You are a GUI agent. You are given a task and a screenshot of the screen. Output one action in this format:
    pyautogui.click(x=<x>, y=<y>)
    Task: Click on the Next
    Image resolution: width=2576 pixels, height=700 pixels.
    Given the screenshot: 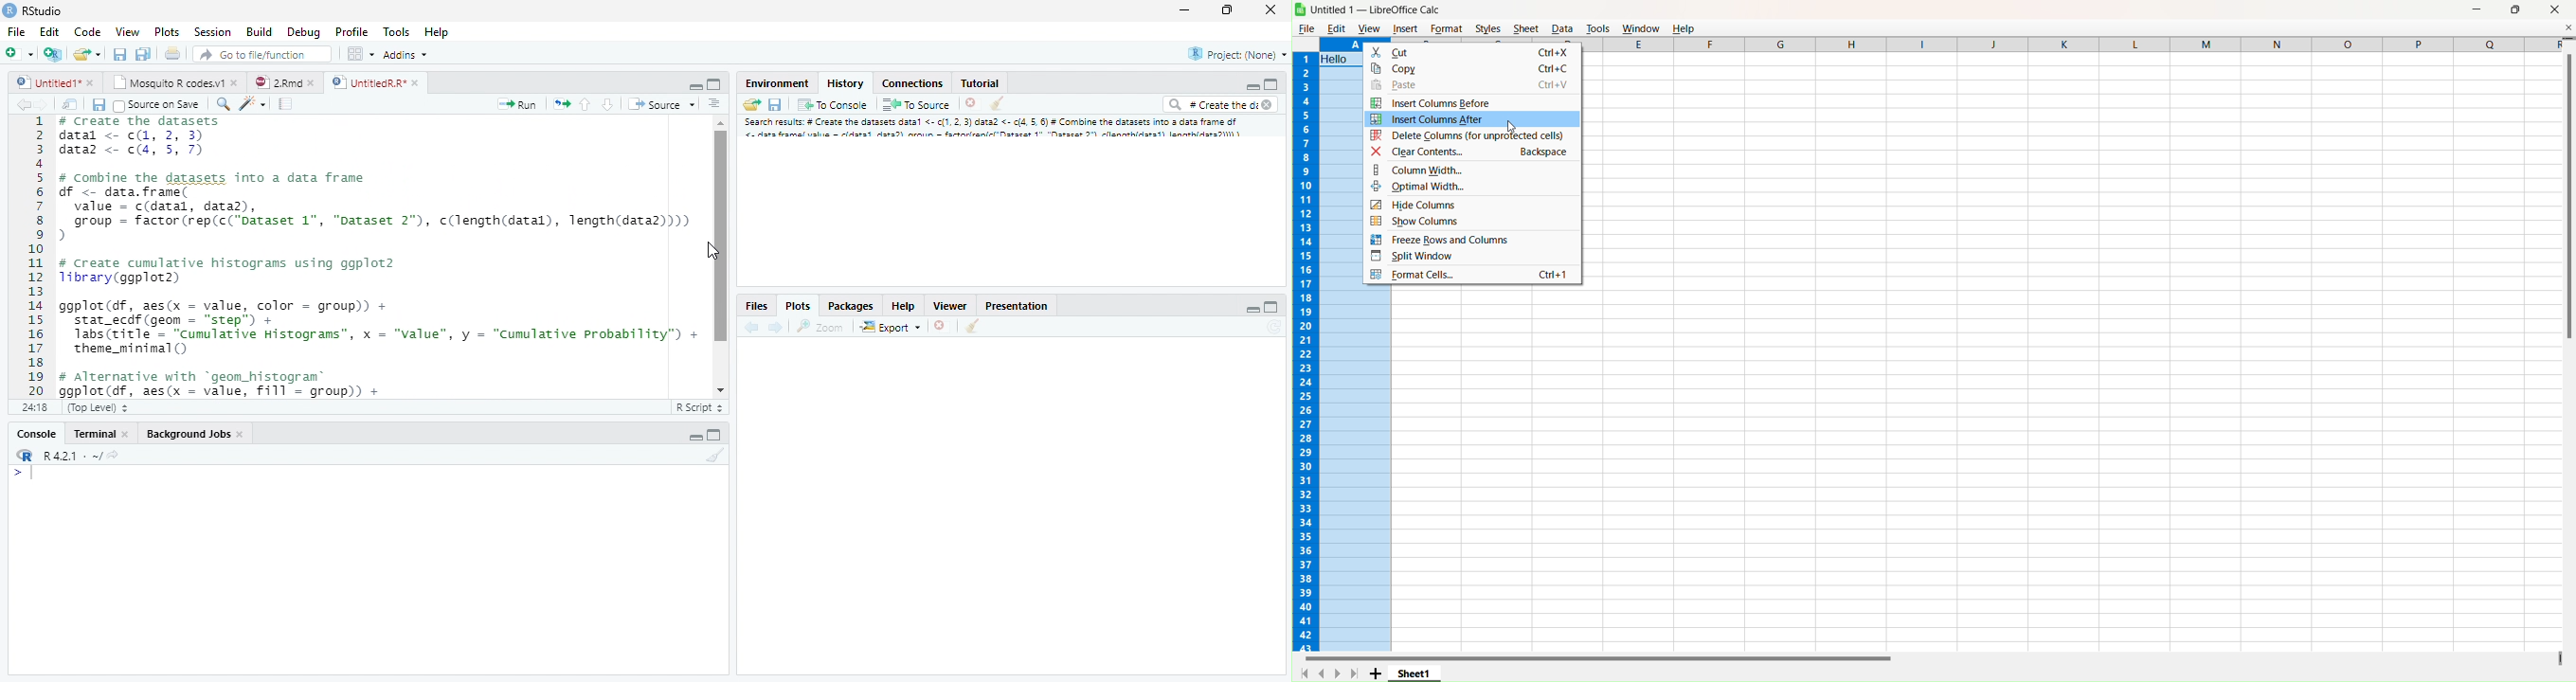 What is the action you would take?
    pyautogui.click(x=41, y=108)
    